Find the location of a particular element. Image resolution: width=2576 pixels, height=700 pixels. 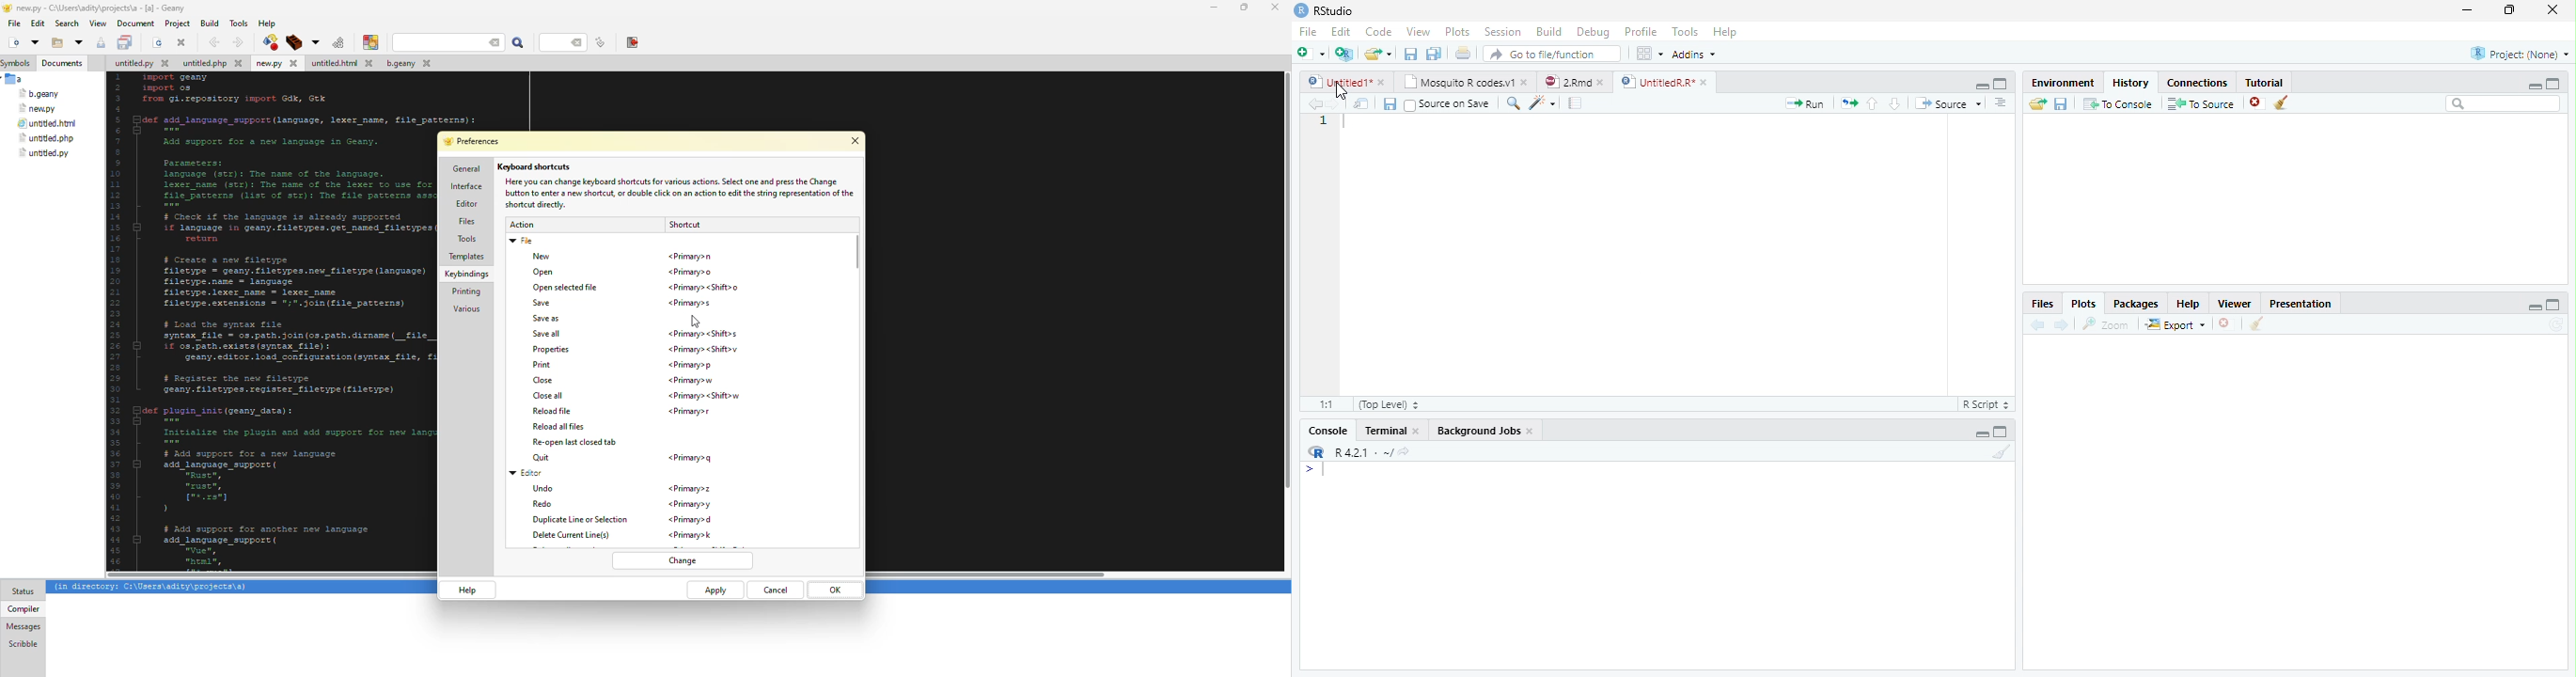

Debug is located at coordinates (1594, 33).